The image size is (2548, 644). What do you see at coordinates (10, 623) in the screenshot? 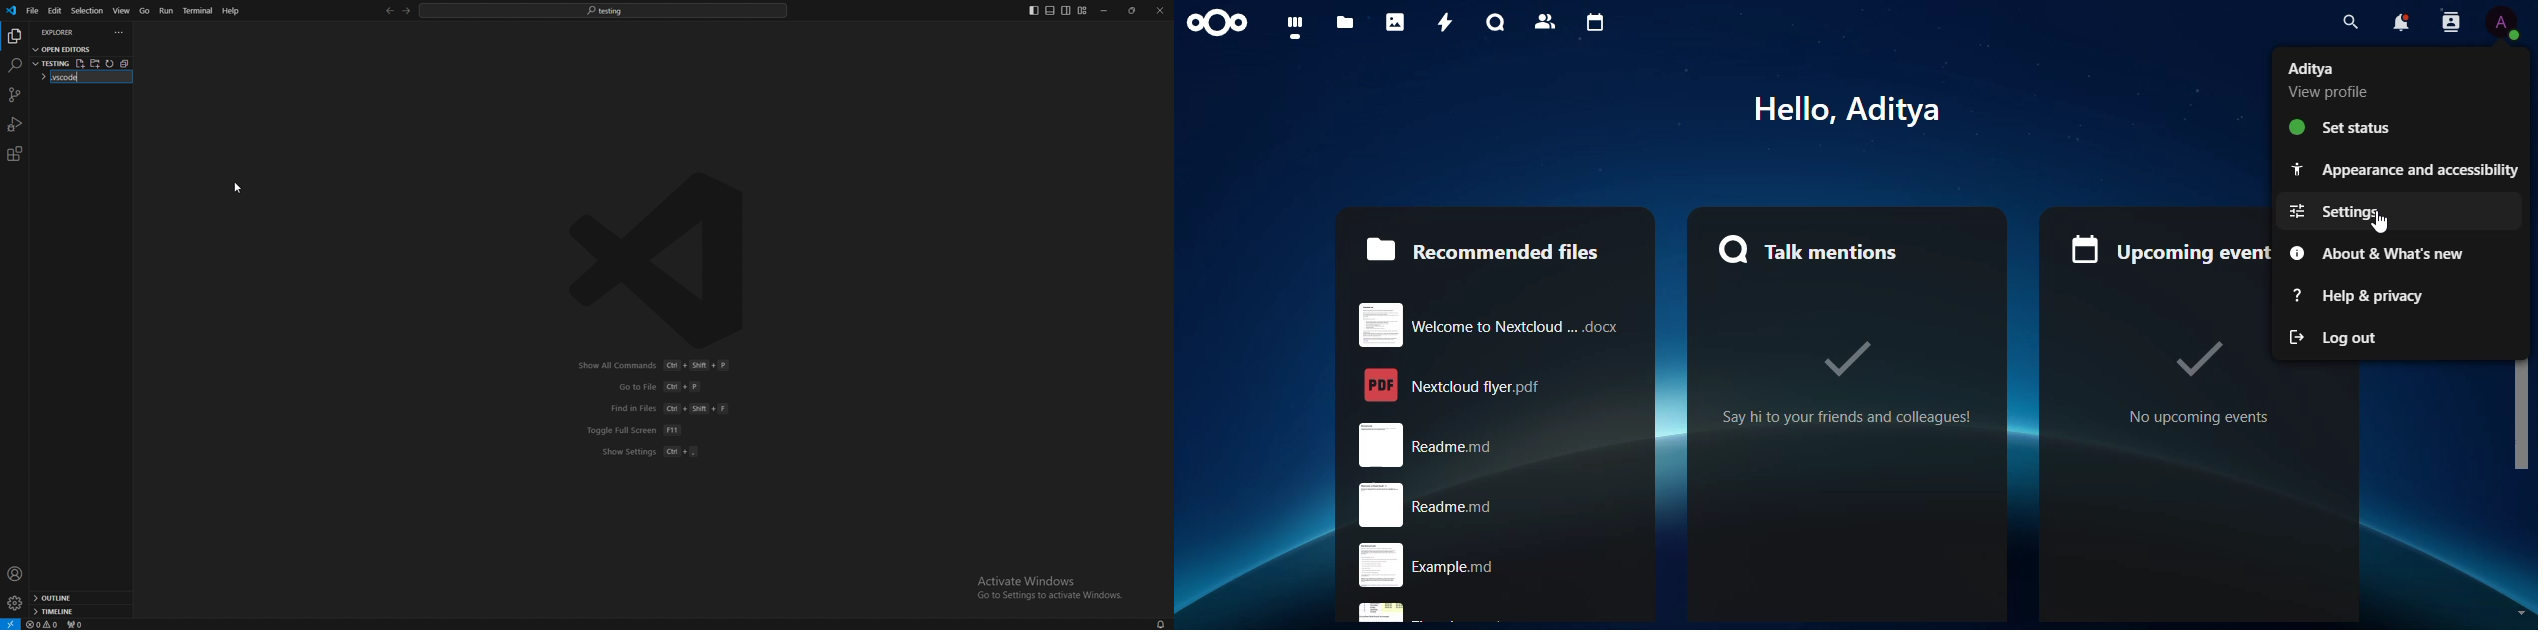
I see `open a remote window` at bounding box center [10, 623].